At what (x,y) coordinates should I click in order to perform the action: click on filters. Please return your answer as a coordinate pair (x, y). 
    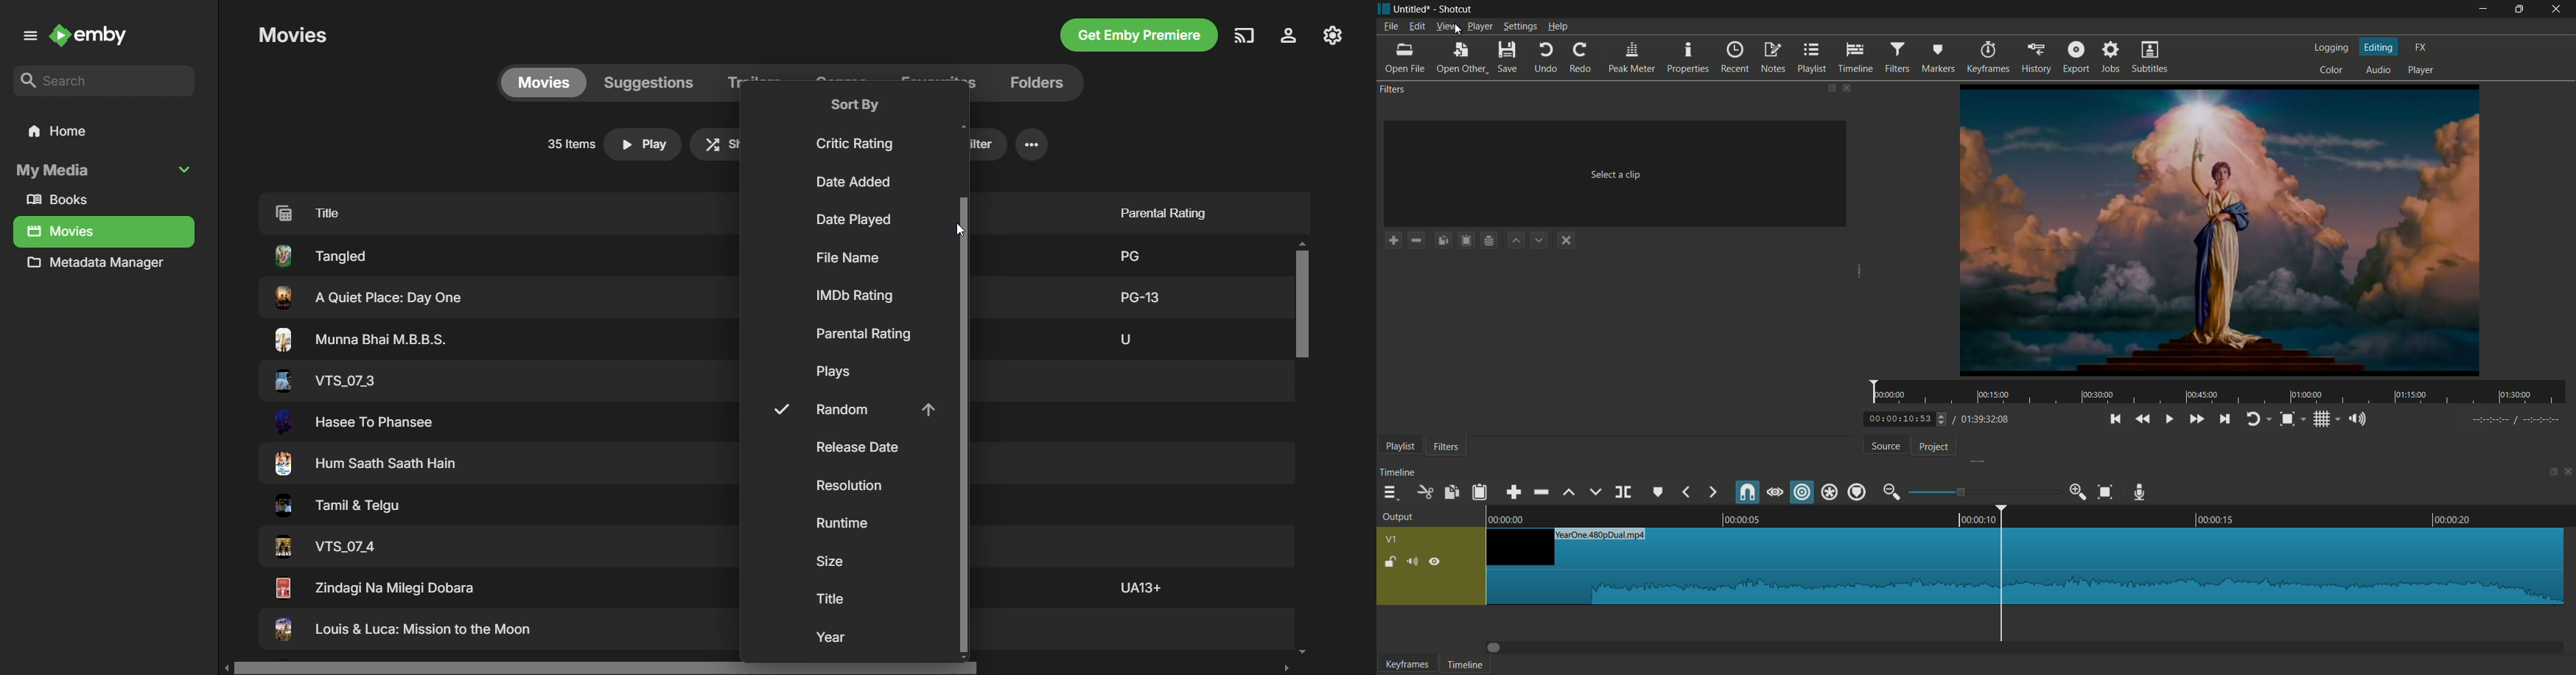
    Looking at the image, I should click on (1899, 57).